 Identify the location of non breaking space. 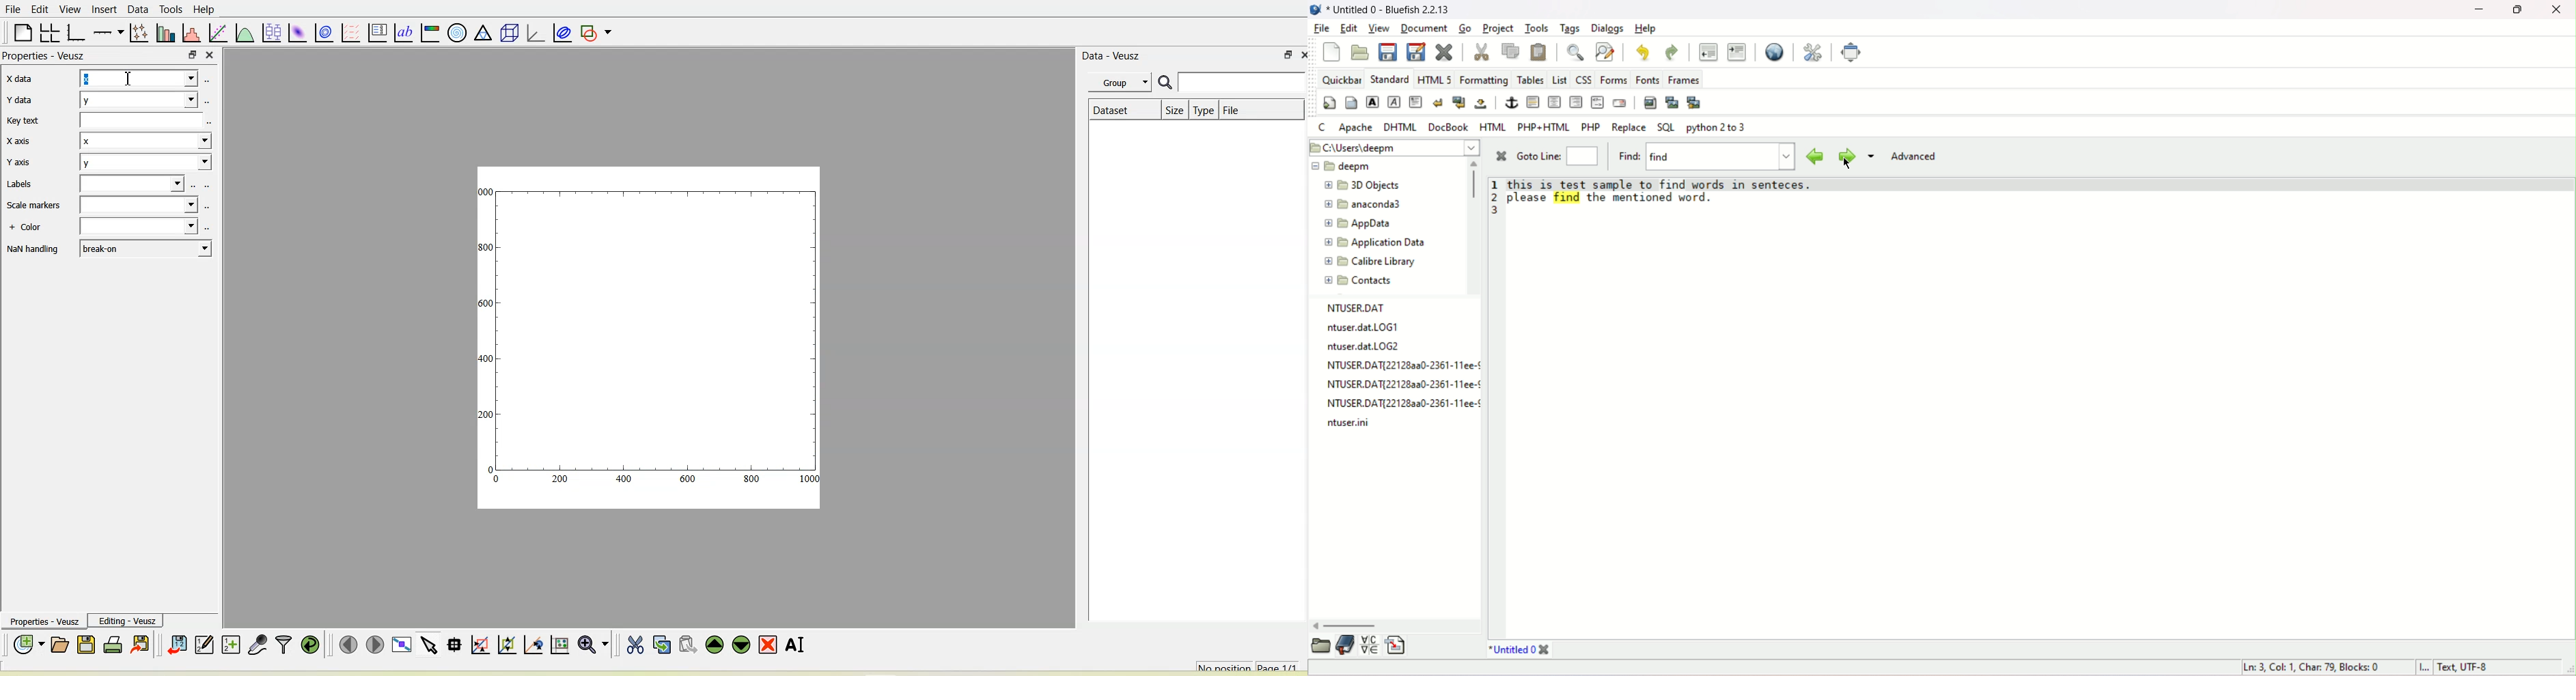
(1482, 105).